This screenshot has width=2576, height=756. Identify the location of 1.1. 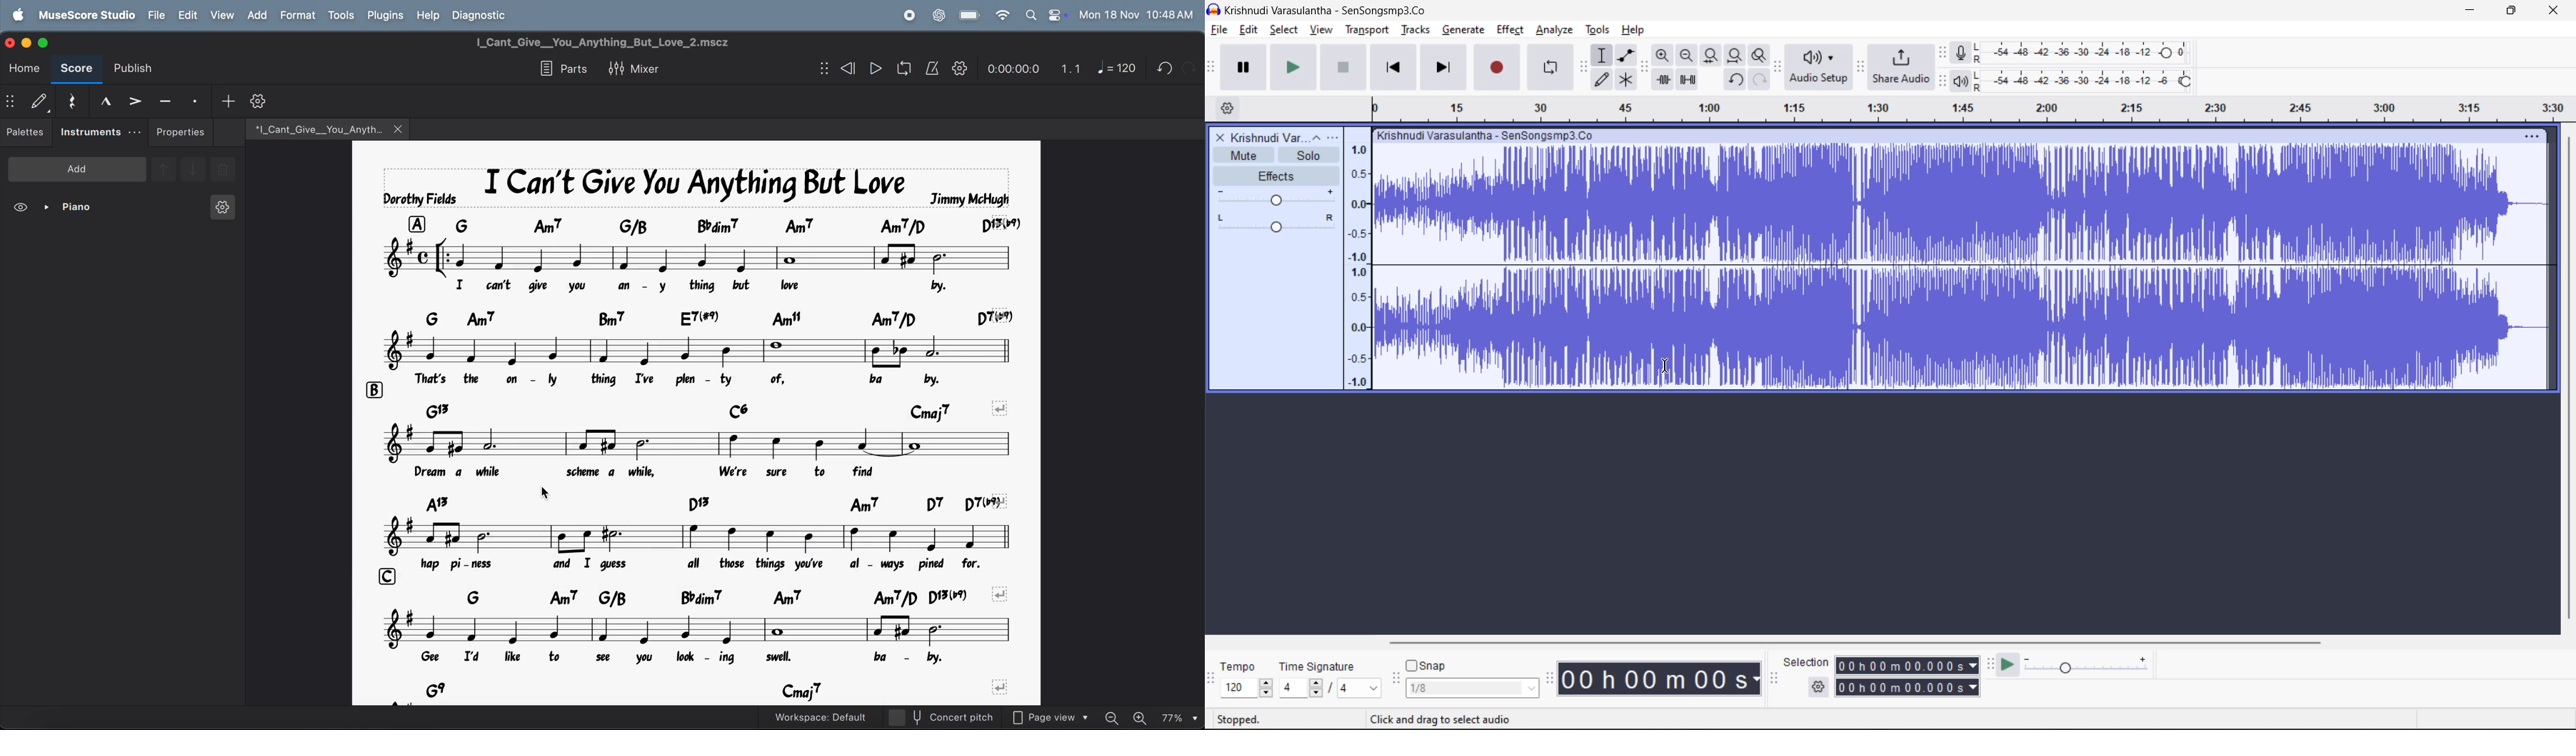
(1071, 66).